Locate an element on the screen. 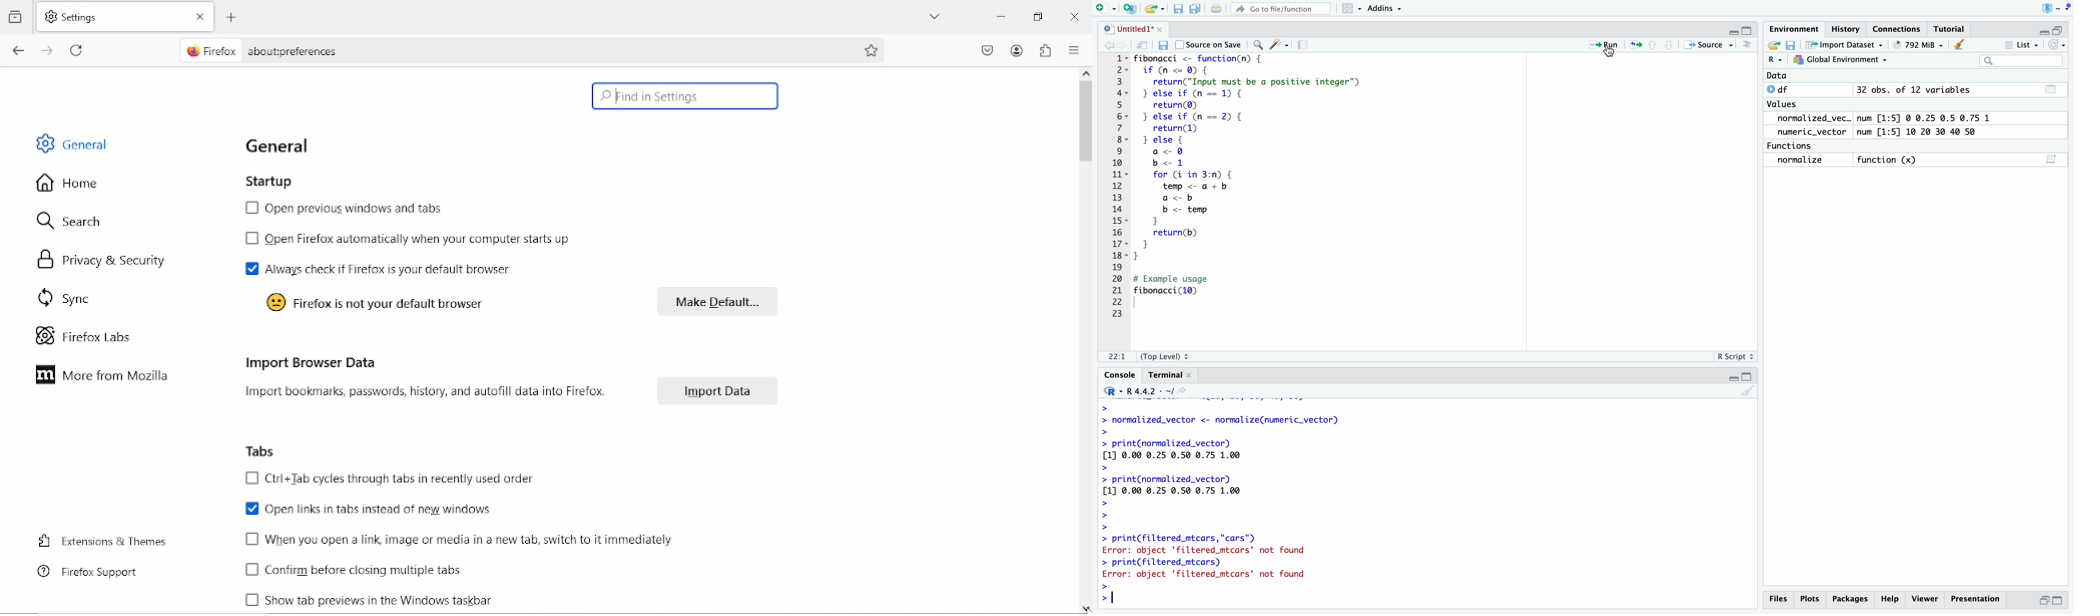  R Script is located at coordinates (1736, 357).